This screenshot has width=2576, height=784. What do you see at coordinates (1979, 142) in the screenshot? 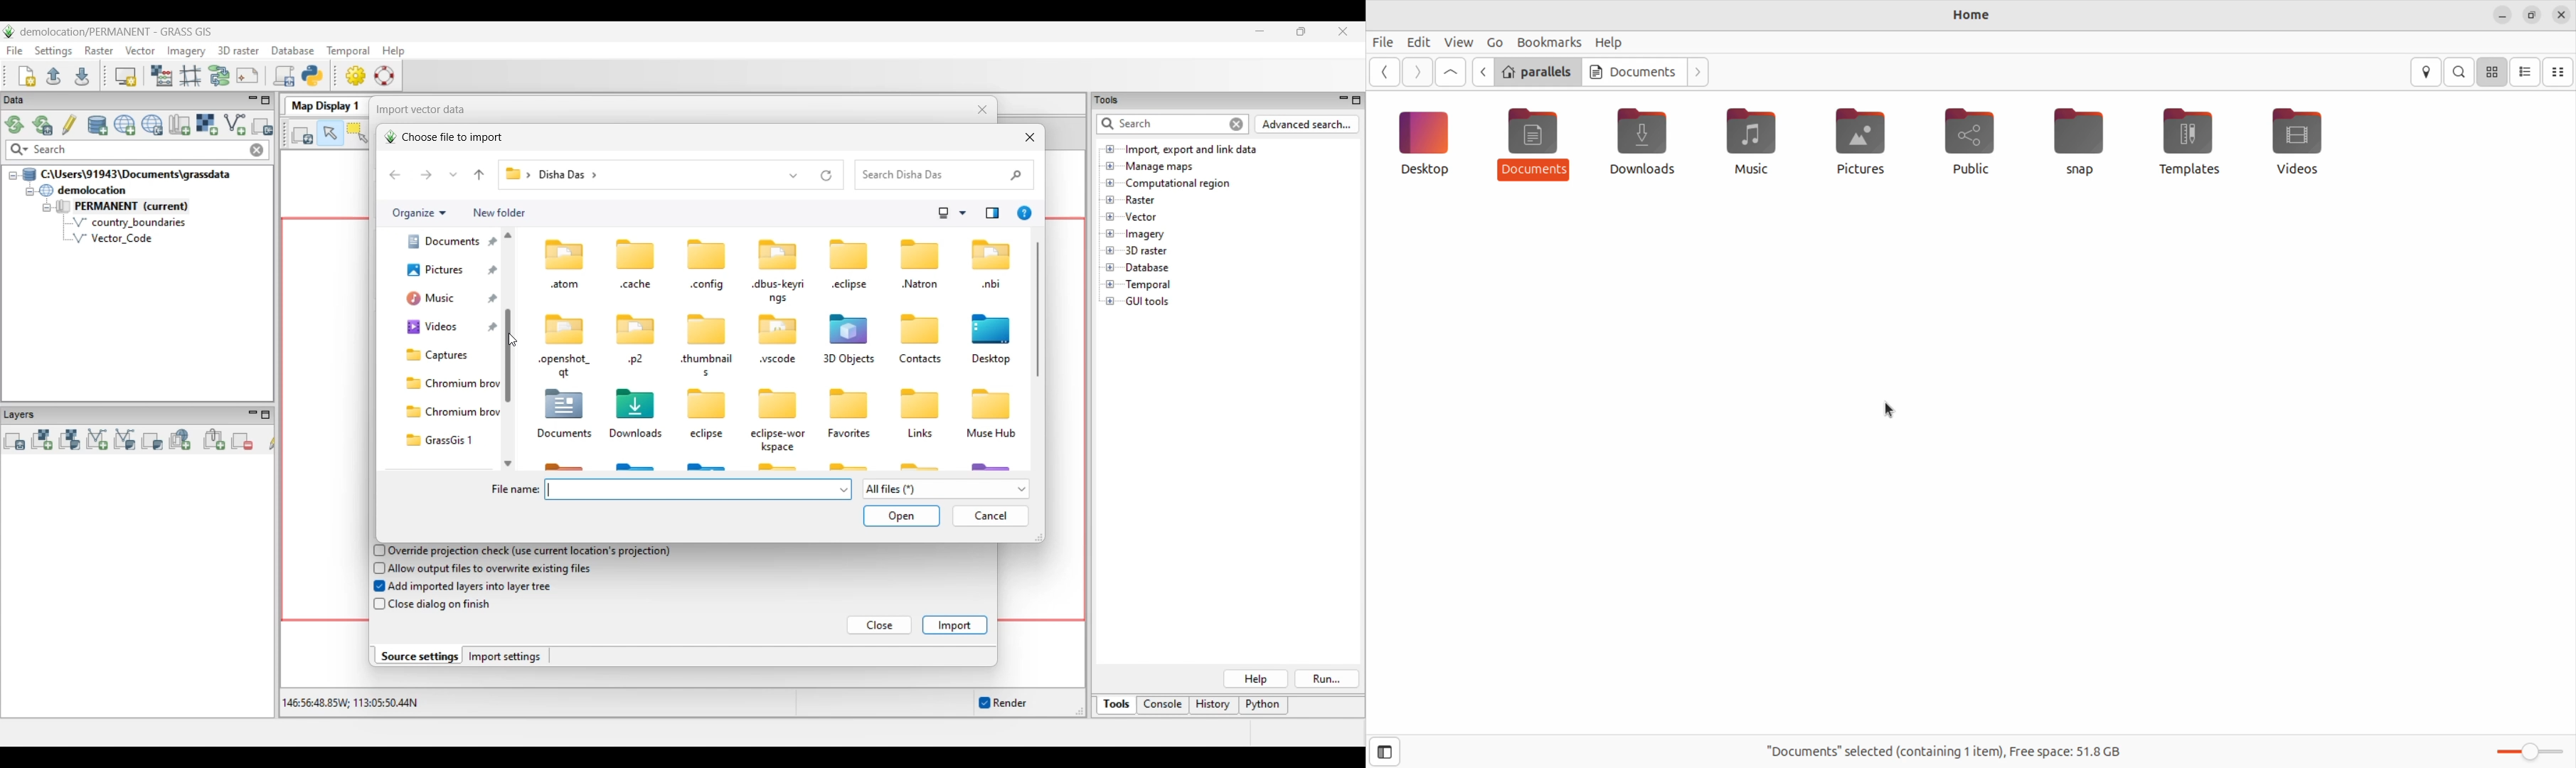
I see `public` at bounding box center [1979, 142].